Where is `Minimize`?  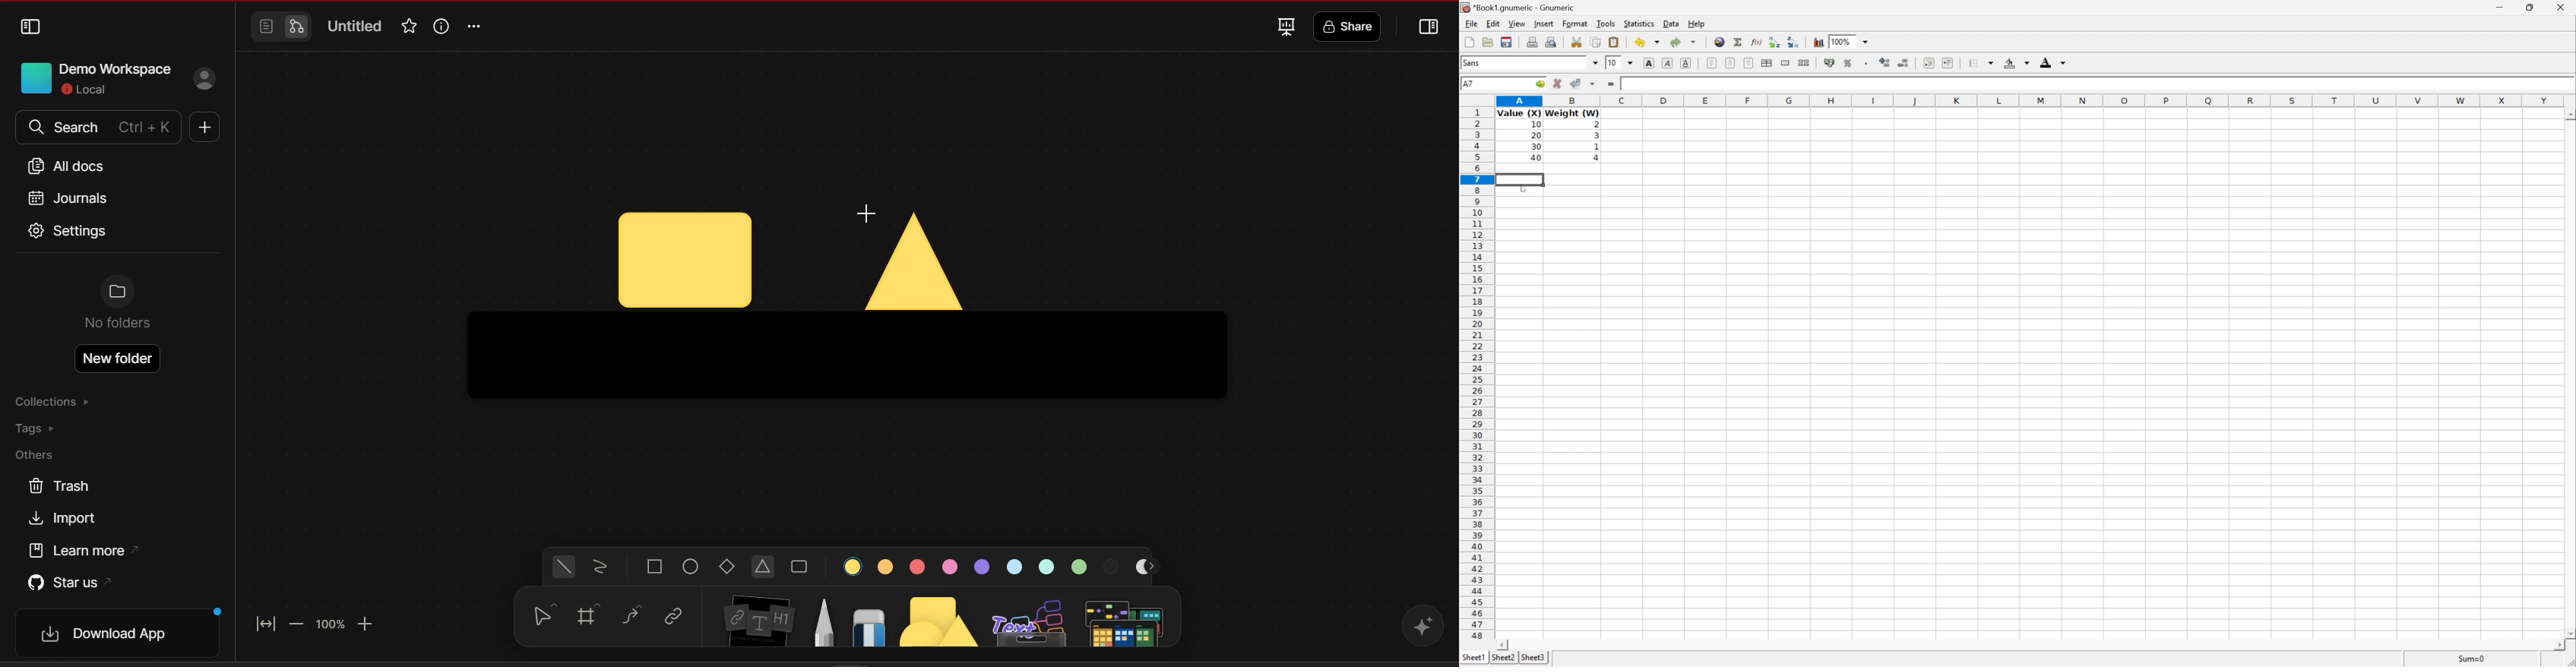
Minimize is located at coordinates (2500, 6).